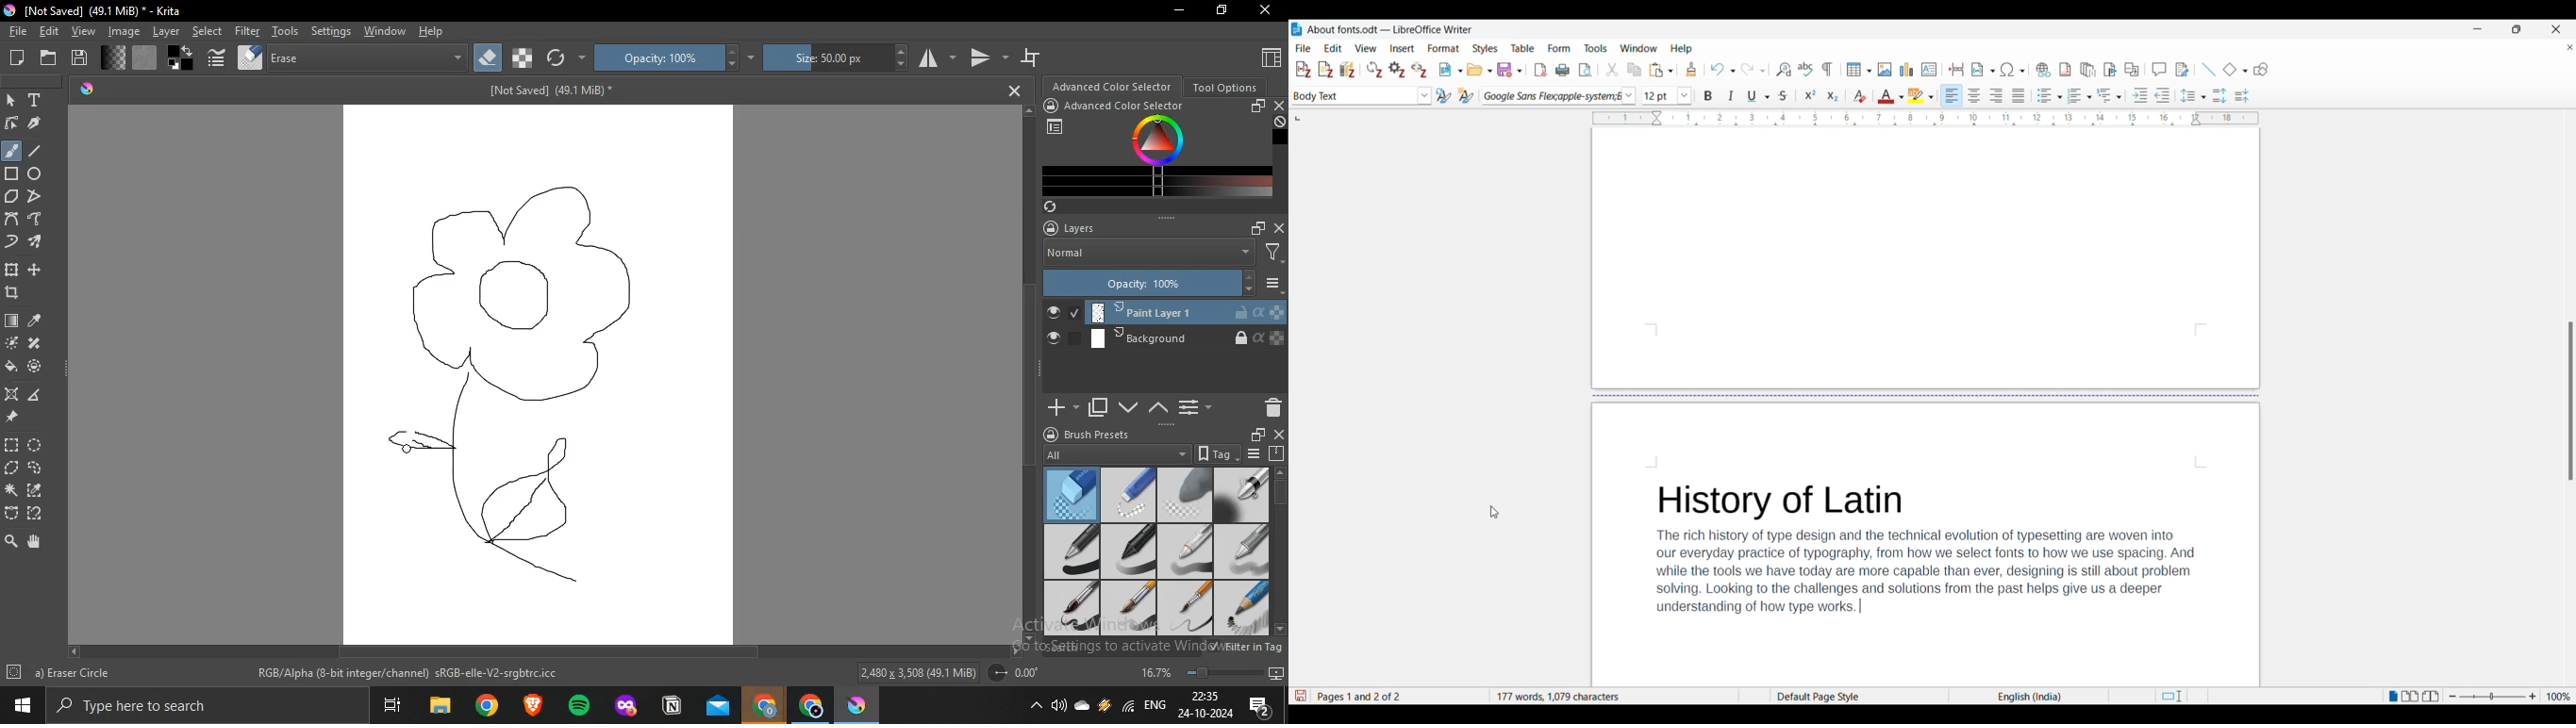 This screenshot has width=2576, height=728. What do you see at coordinates (1269, 408) in the screenshot?
I see `Delete` at bounding box center [1269, 408].